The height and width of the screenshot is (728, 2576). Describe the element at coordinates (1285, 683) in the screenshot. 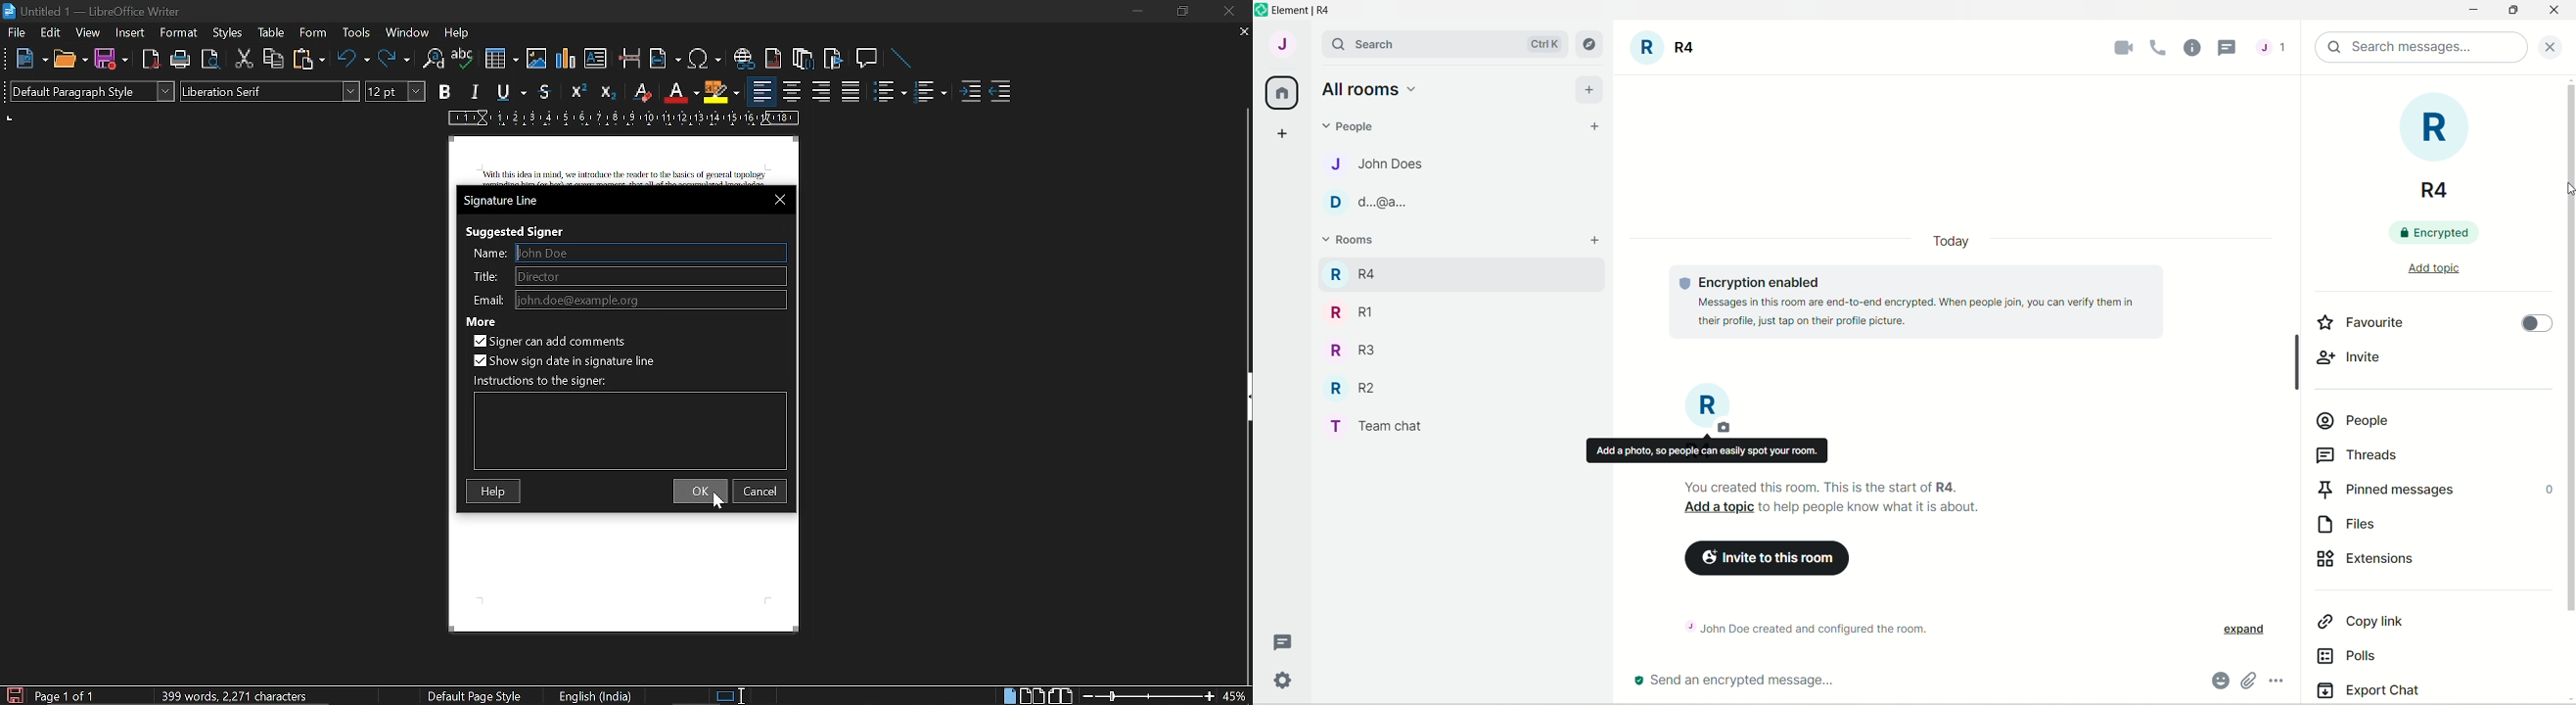

I see `settings` at that location.